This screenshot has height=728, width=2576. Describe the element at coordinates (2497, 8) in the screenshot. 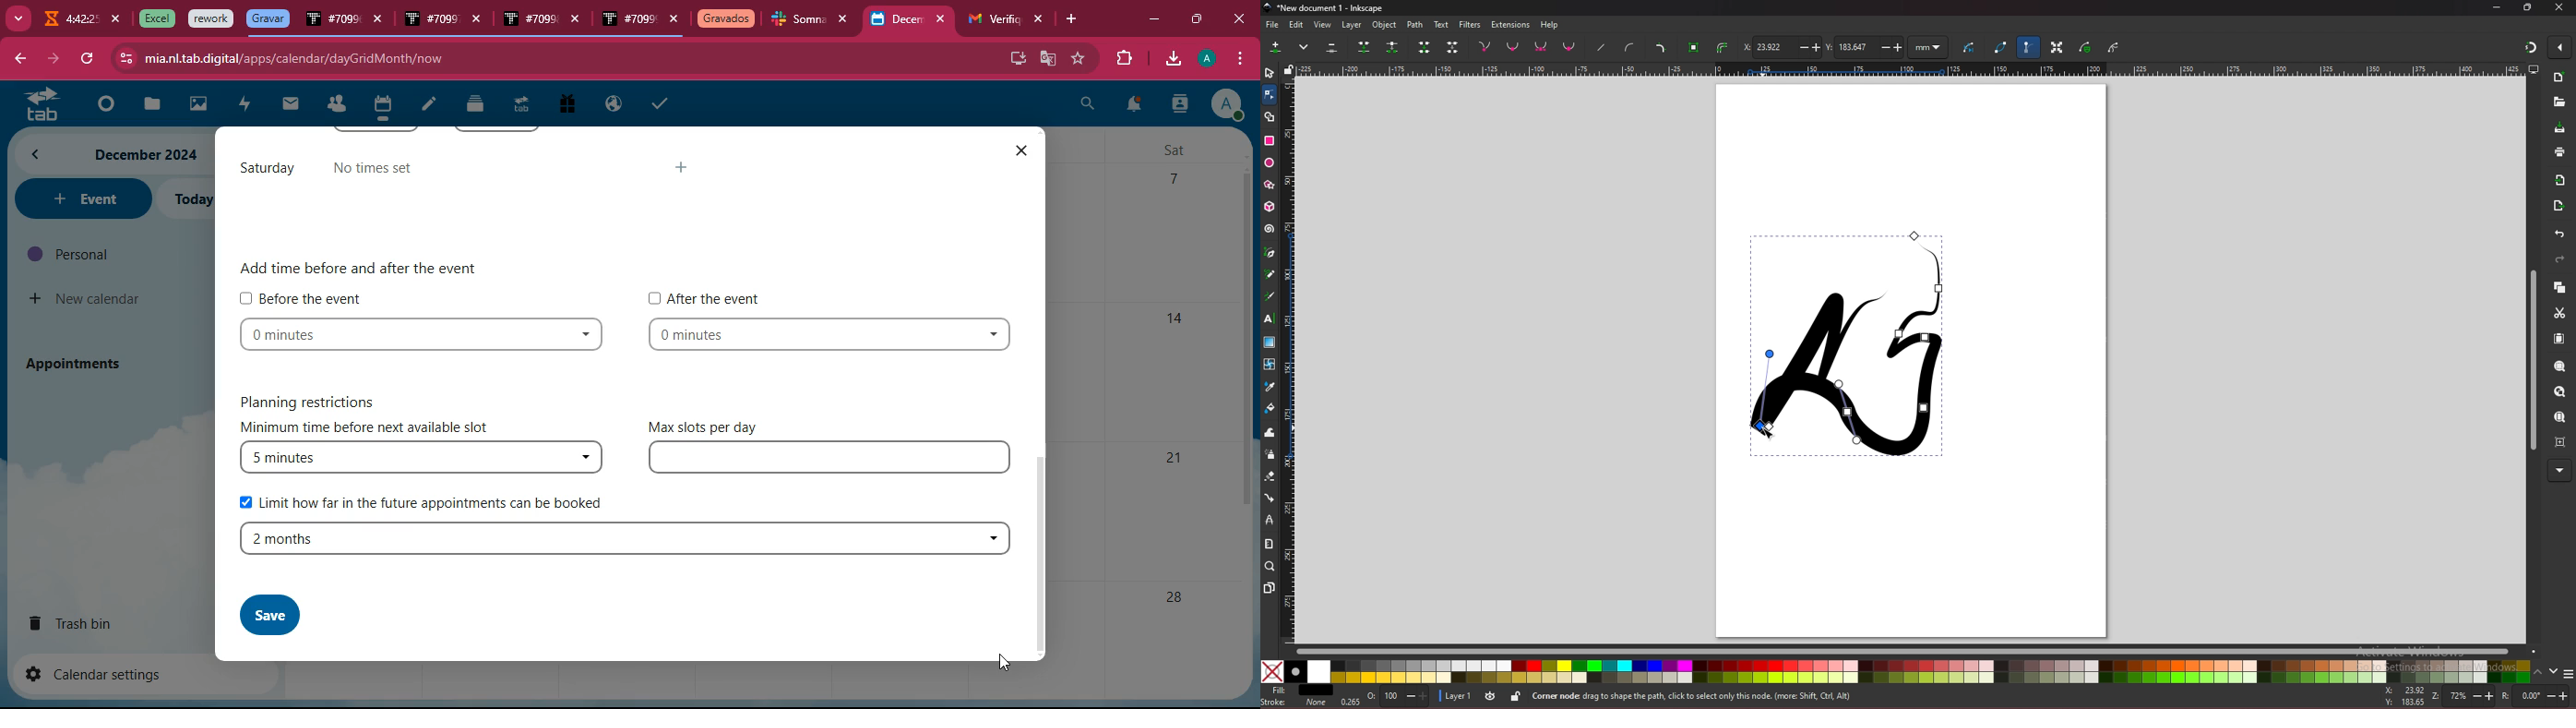

I see `minimize` at that location.